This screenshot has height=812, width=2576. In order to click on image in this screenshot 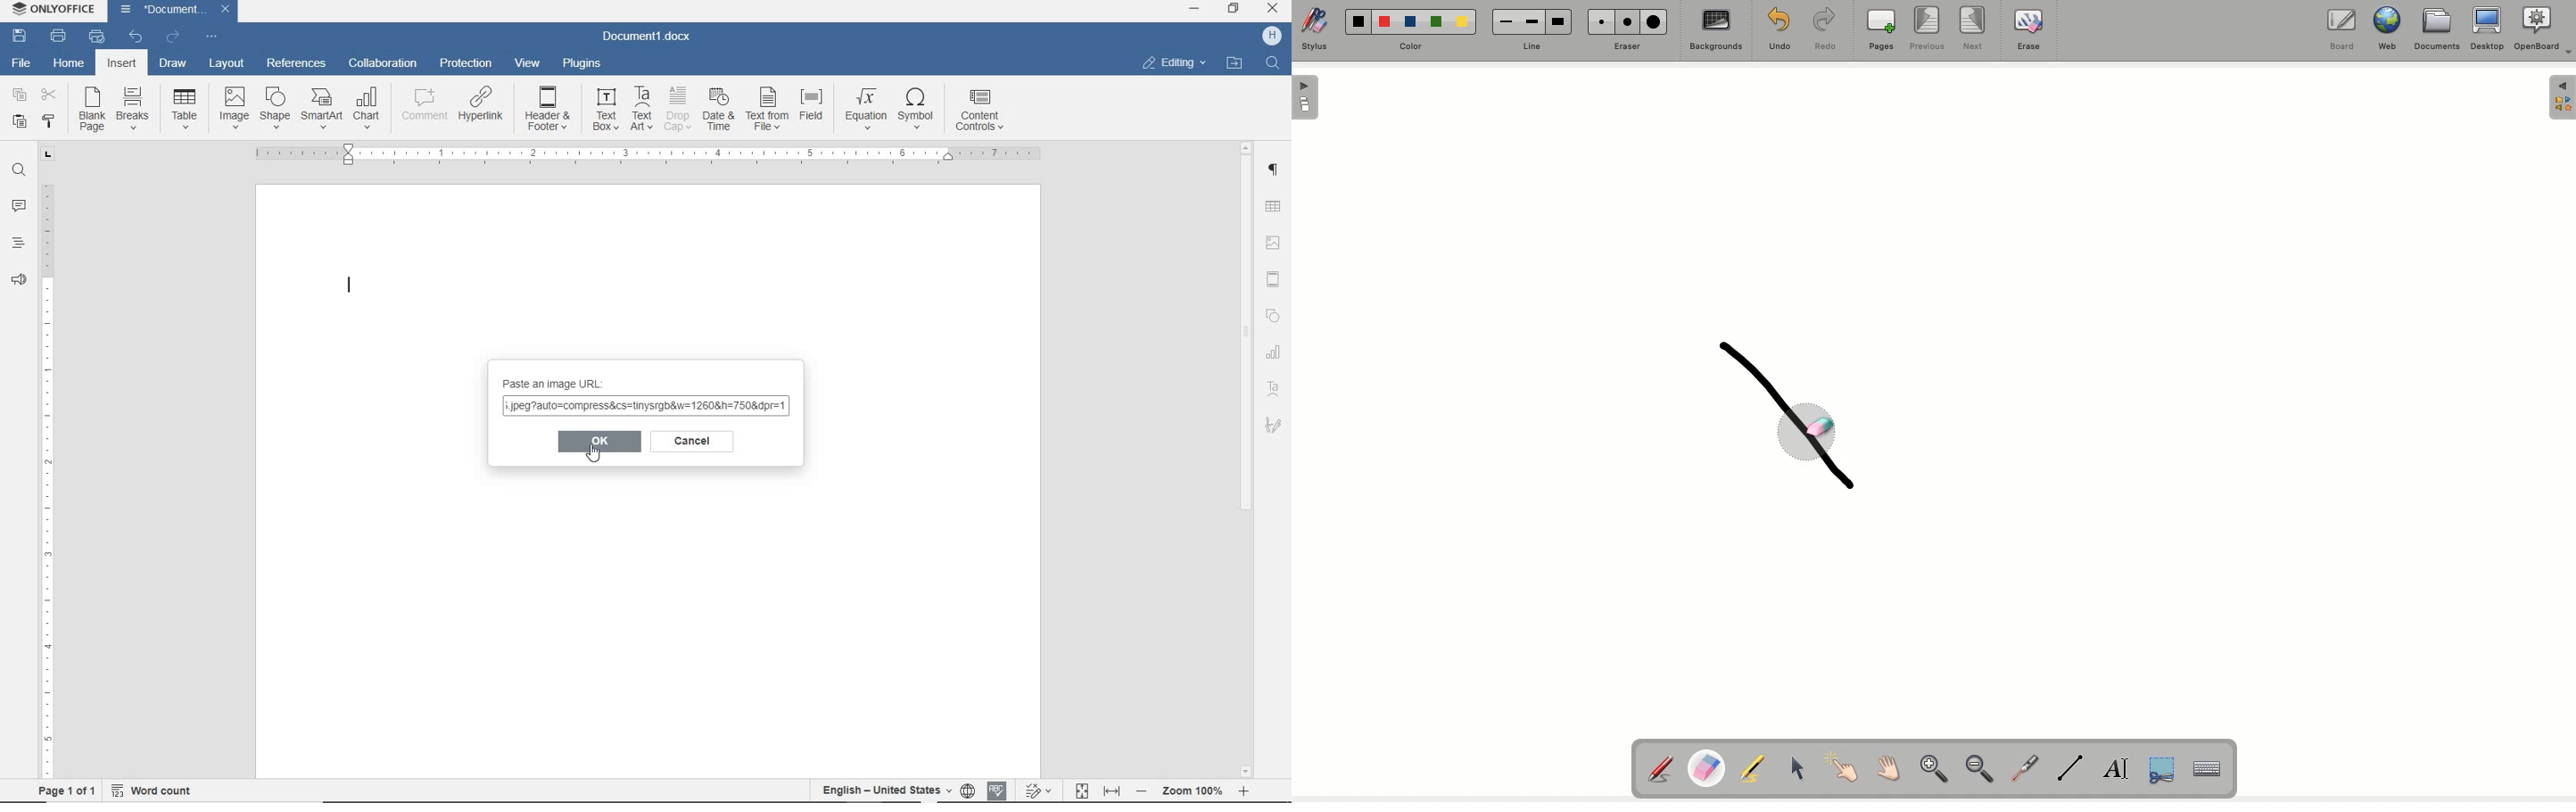, I will do `click(234, 104)`.